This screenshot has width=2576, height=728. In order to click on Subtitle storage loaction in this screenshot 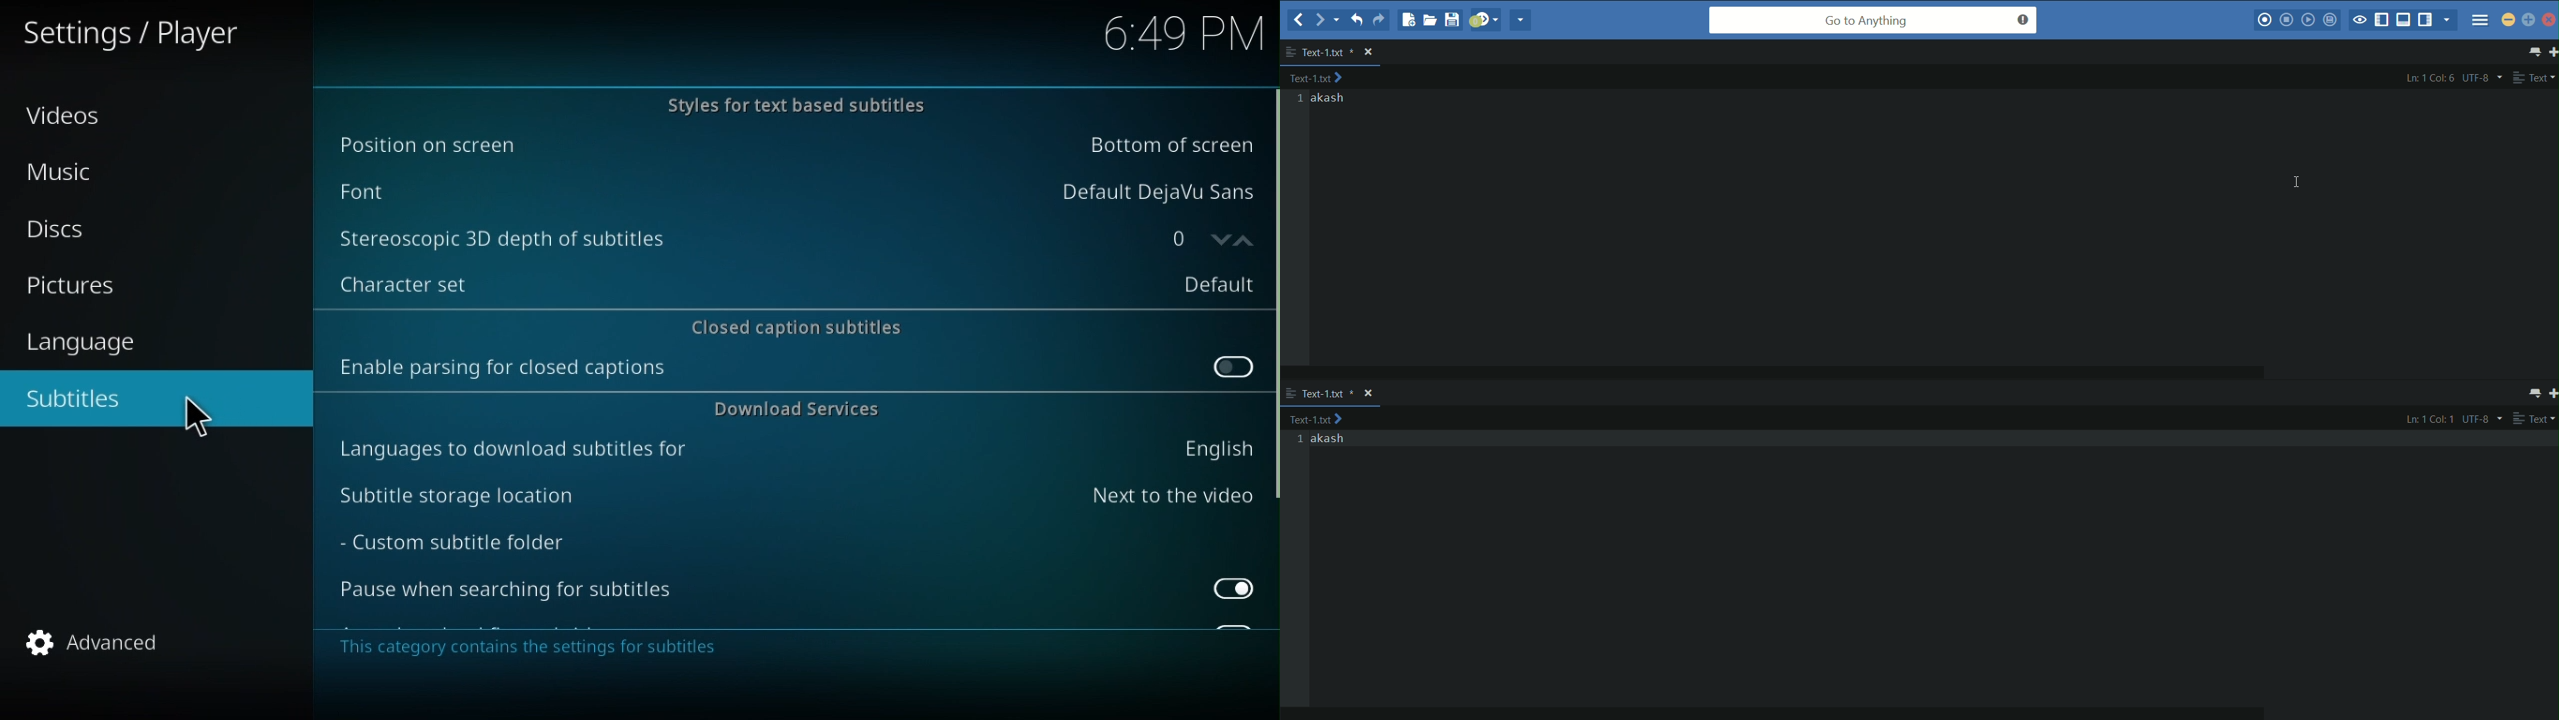, I will do `click(794, 496)`.